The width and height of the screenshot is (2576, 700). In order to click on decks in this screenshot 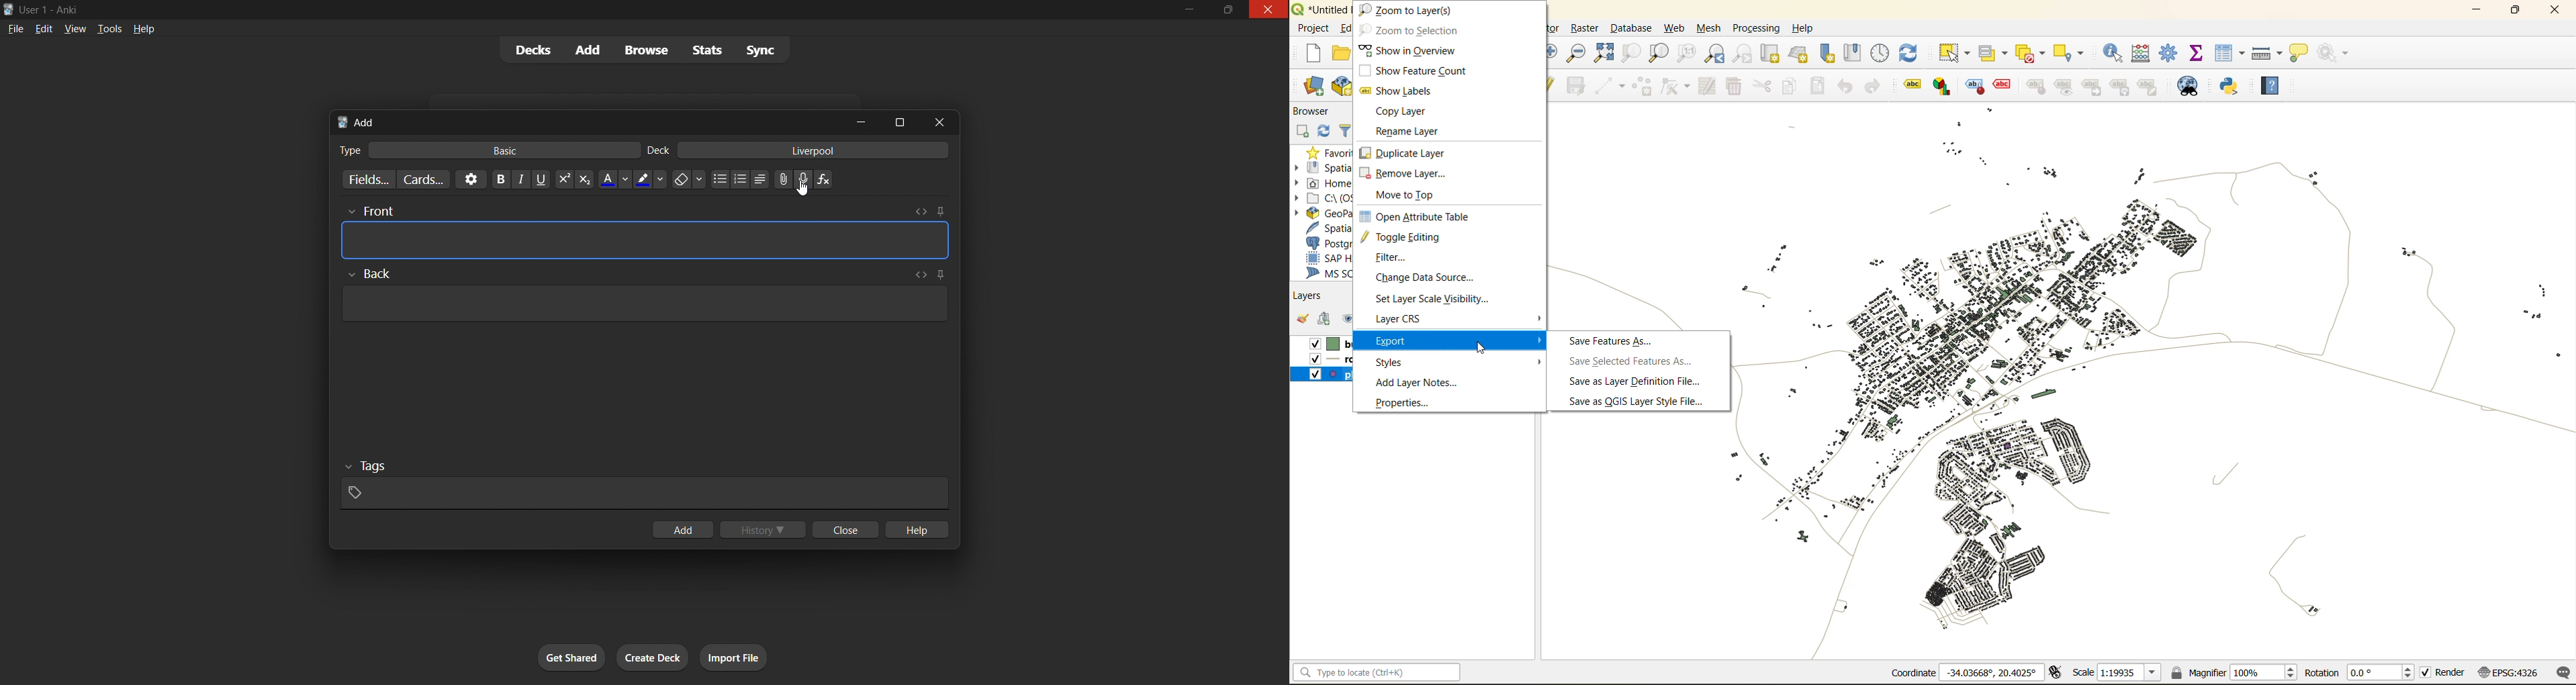, I will do `click(529, 50)`.